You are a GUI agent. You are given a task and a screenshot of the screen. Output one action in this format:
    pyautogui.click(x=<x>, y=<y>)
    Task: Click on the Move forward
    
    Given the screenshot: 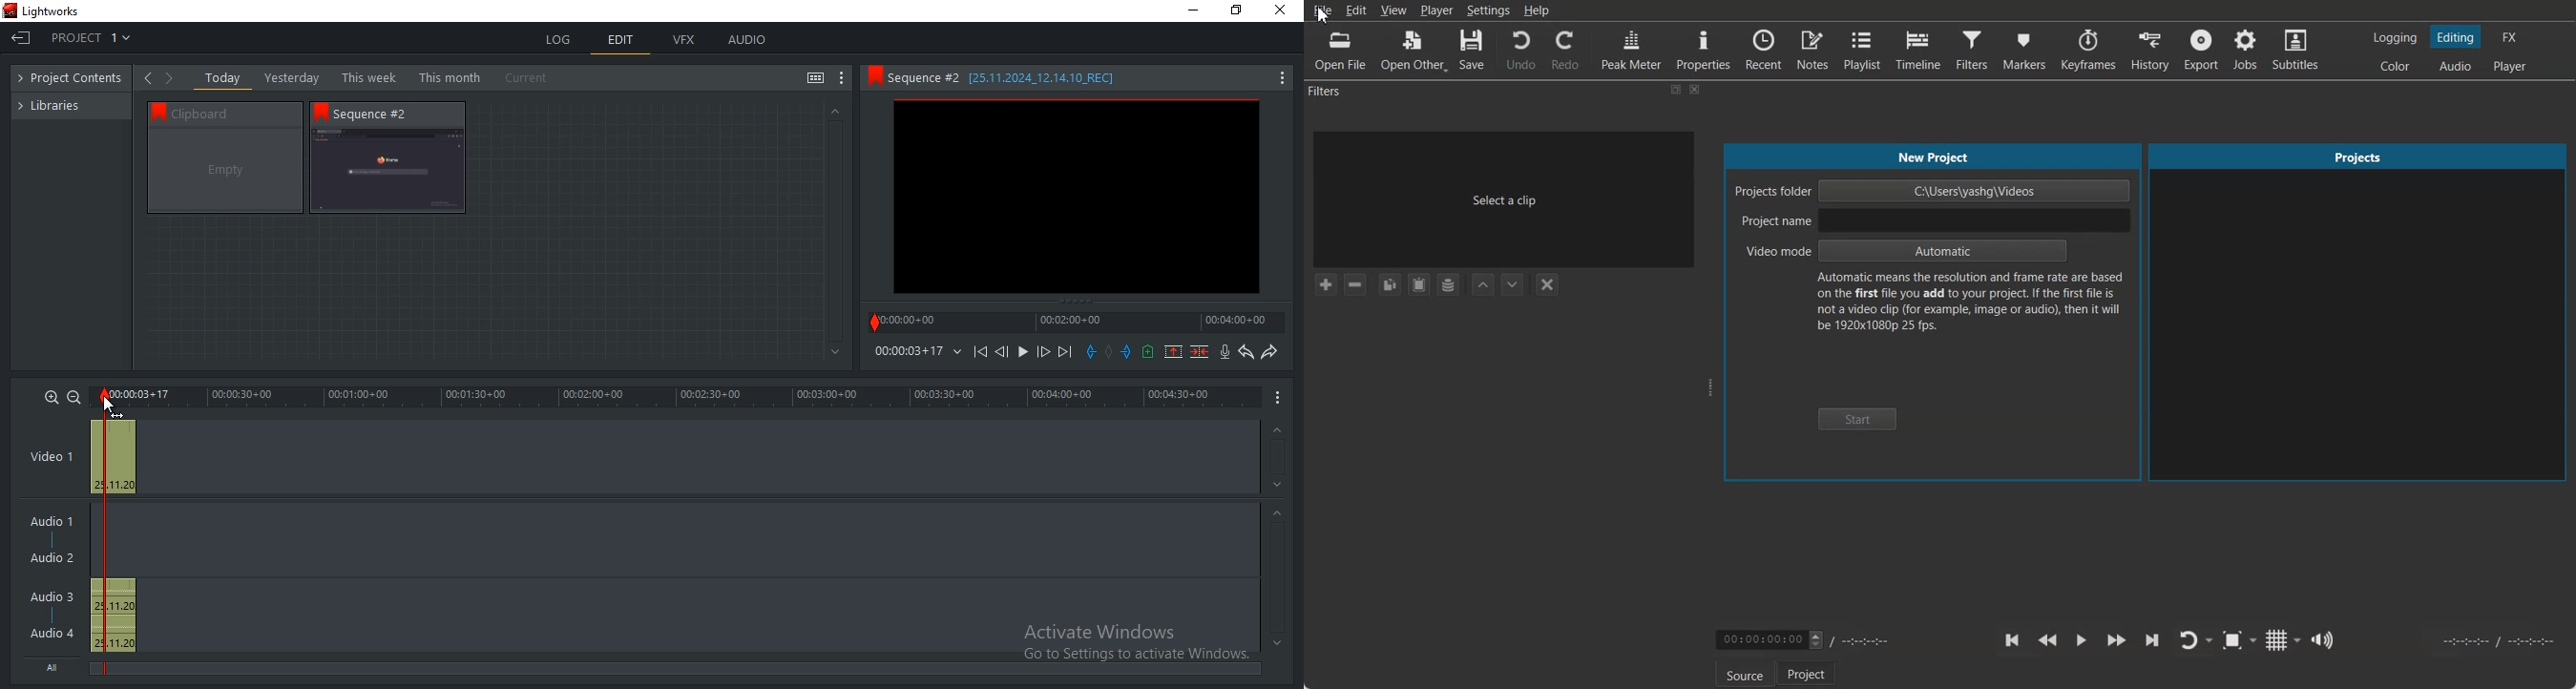 What is the action you would take?
    pyautogui.click(x=1064, y=352)
    